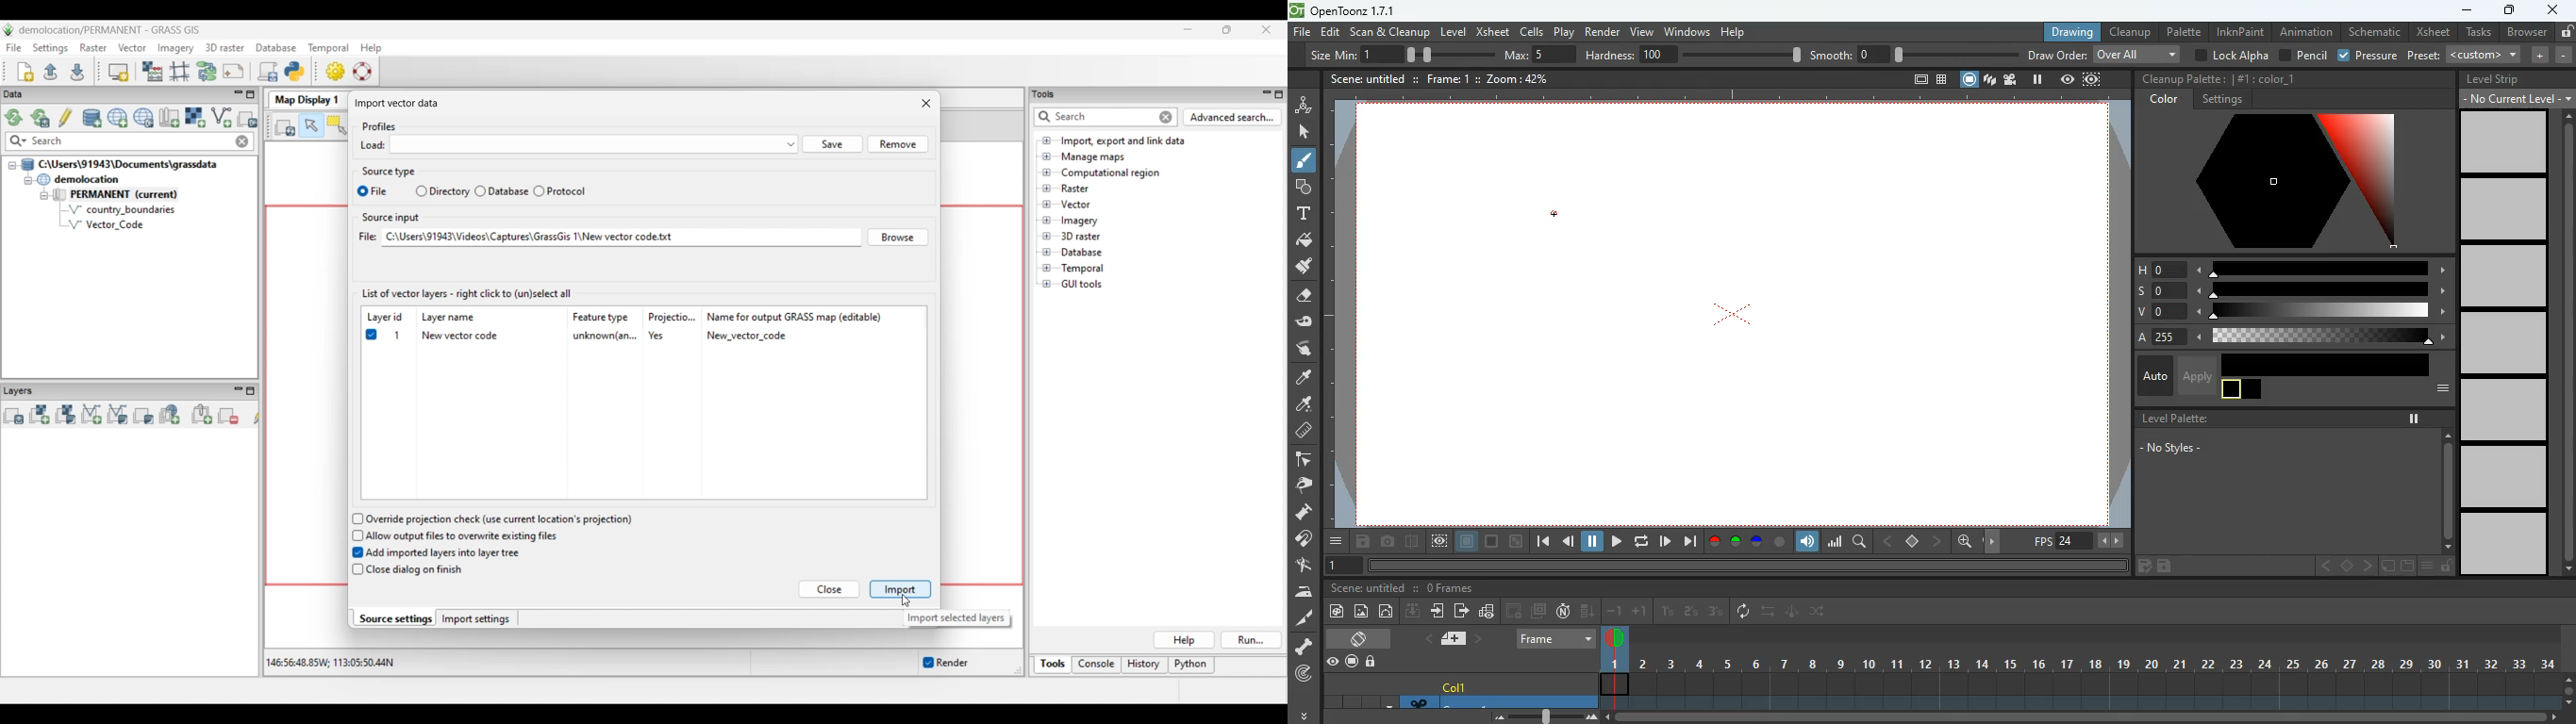 The image size is (2576, 728). Describe the element at coordinates (1305, 378) in the screenshot. I see `a` at that location.